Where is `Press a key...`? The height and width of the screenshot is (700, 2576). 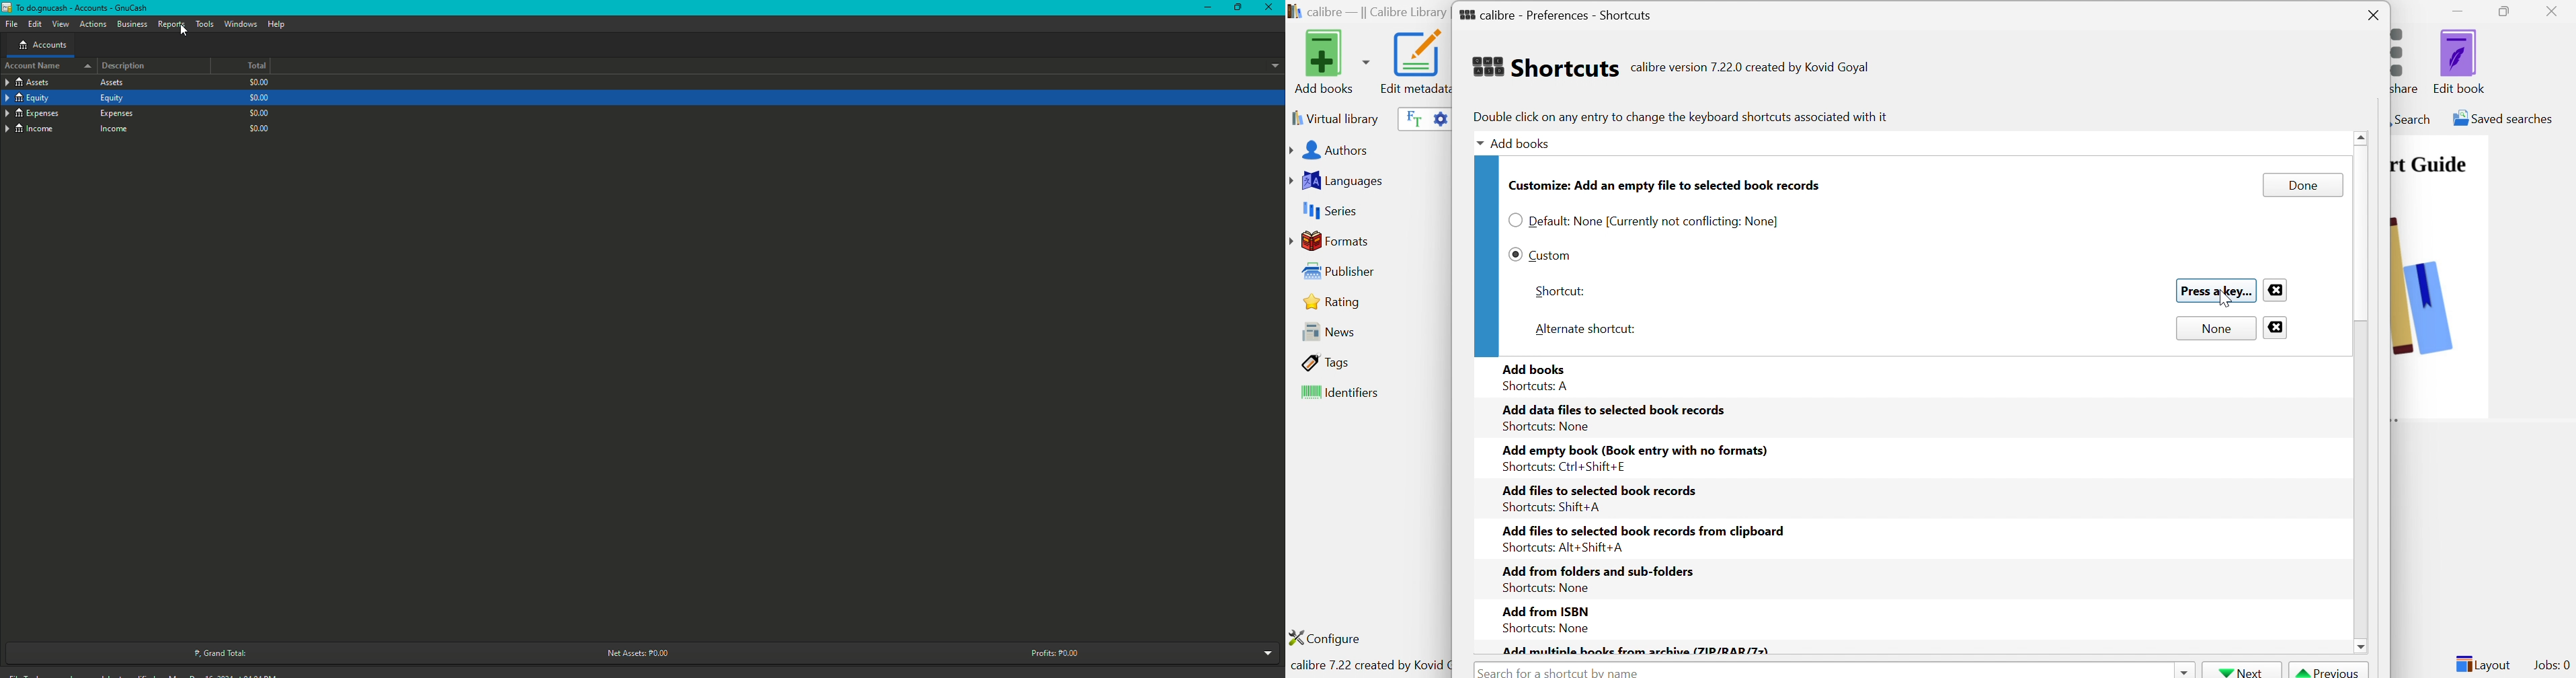 Press a key... is located at coordinates (2216, 291).